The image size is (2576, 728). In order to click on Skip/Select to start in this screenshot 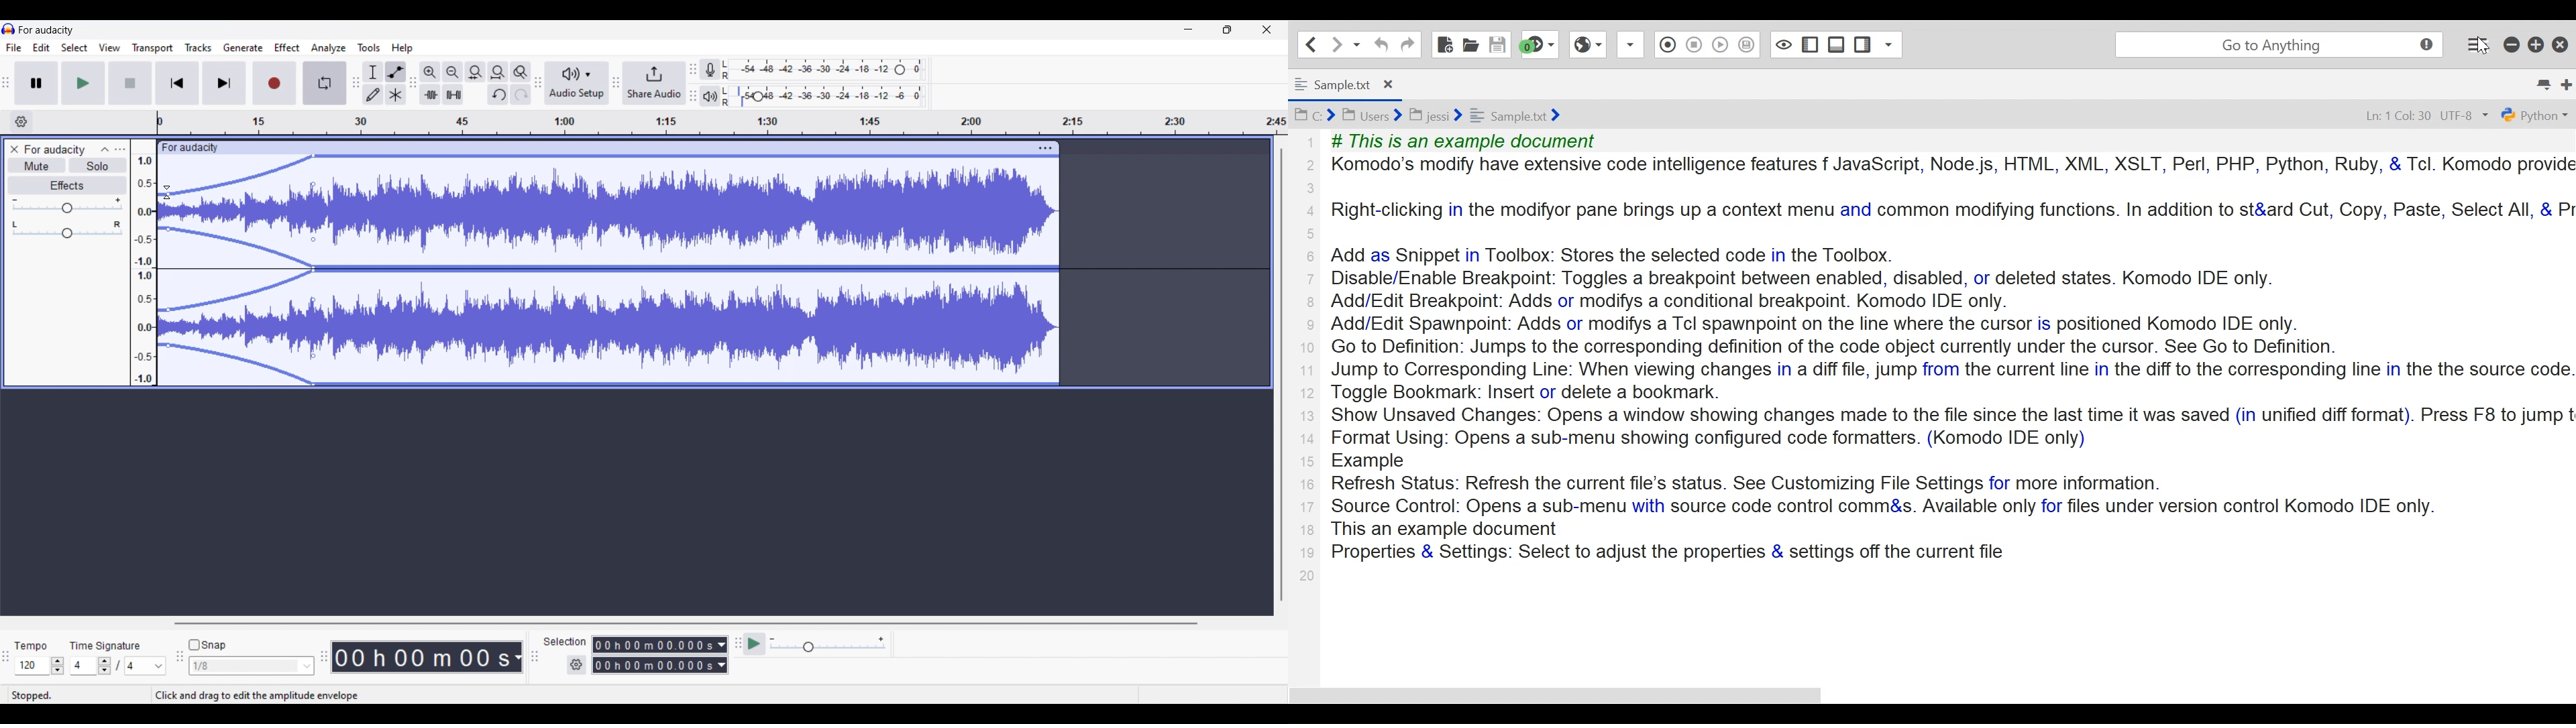, I will do `click(177, 82)`.